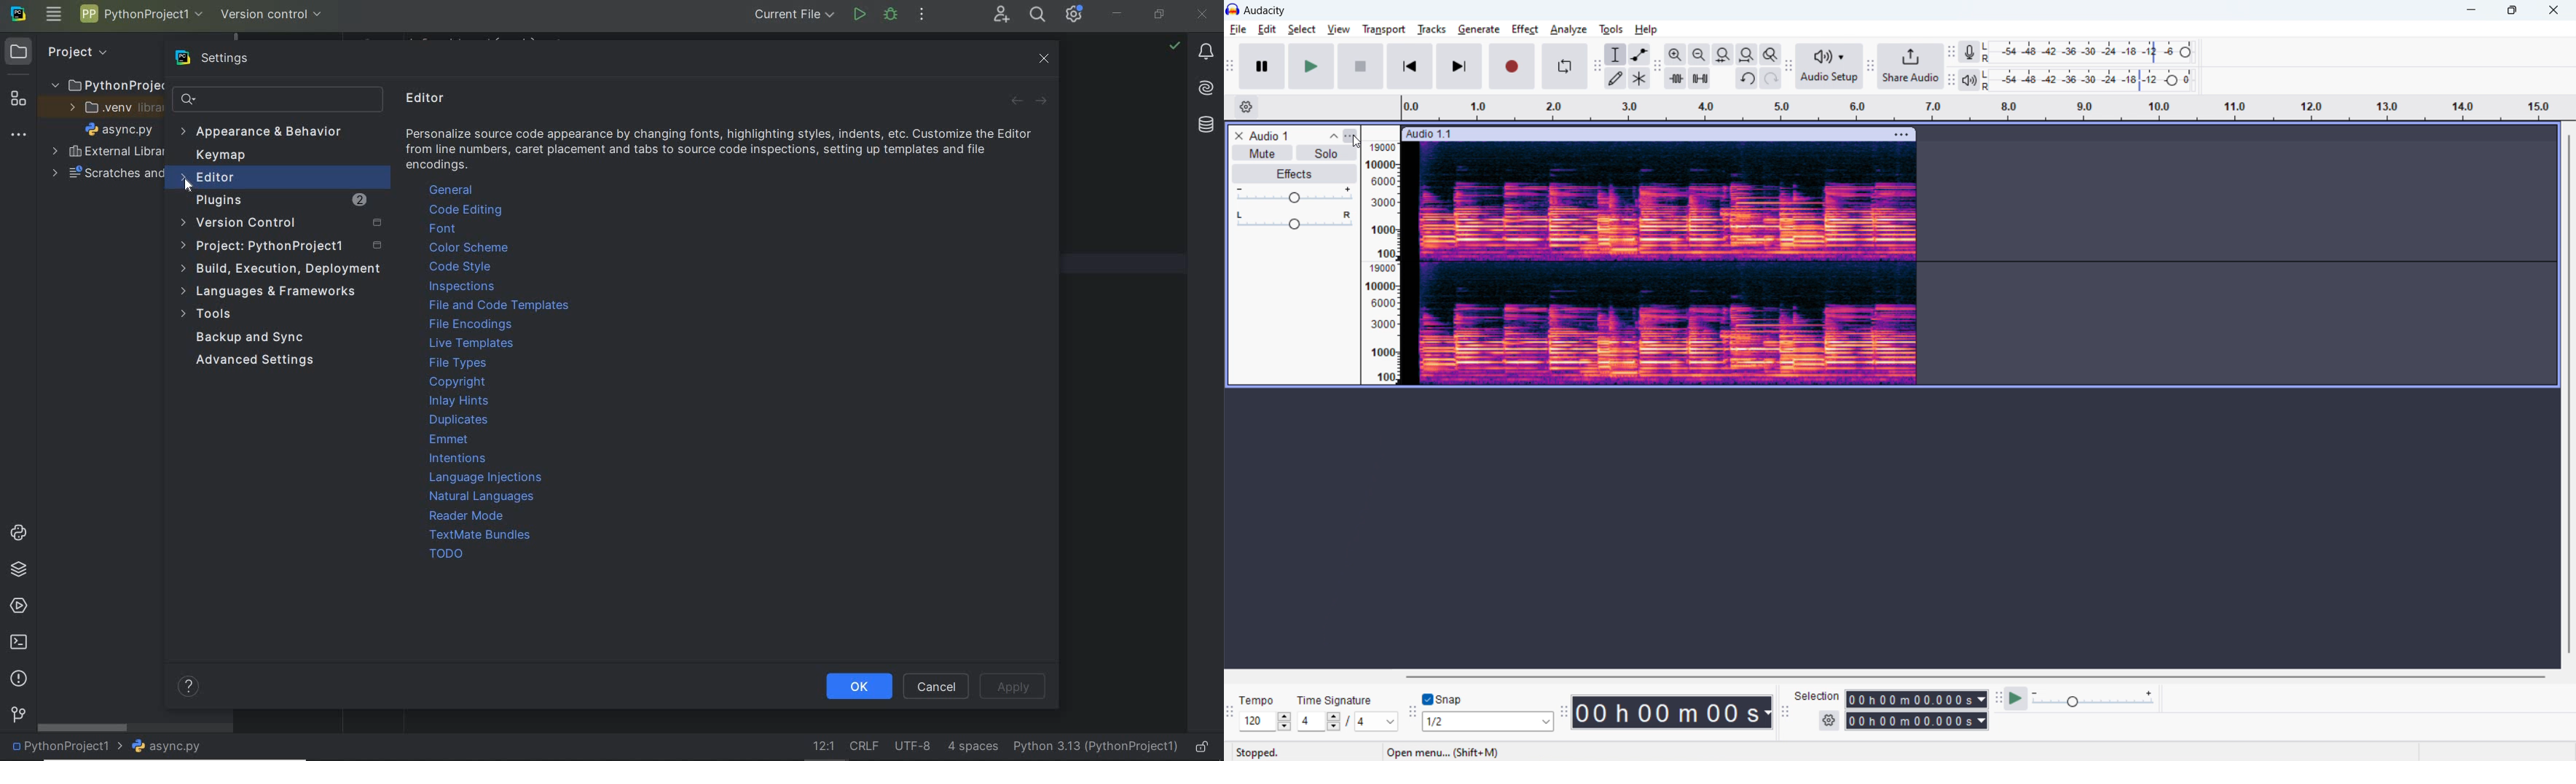 The height and width of the screenshot is (784, 2576). Describe the element at coordinates (1979, 107) in the screenshot. I see `timeline` at that location.